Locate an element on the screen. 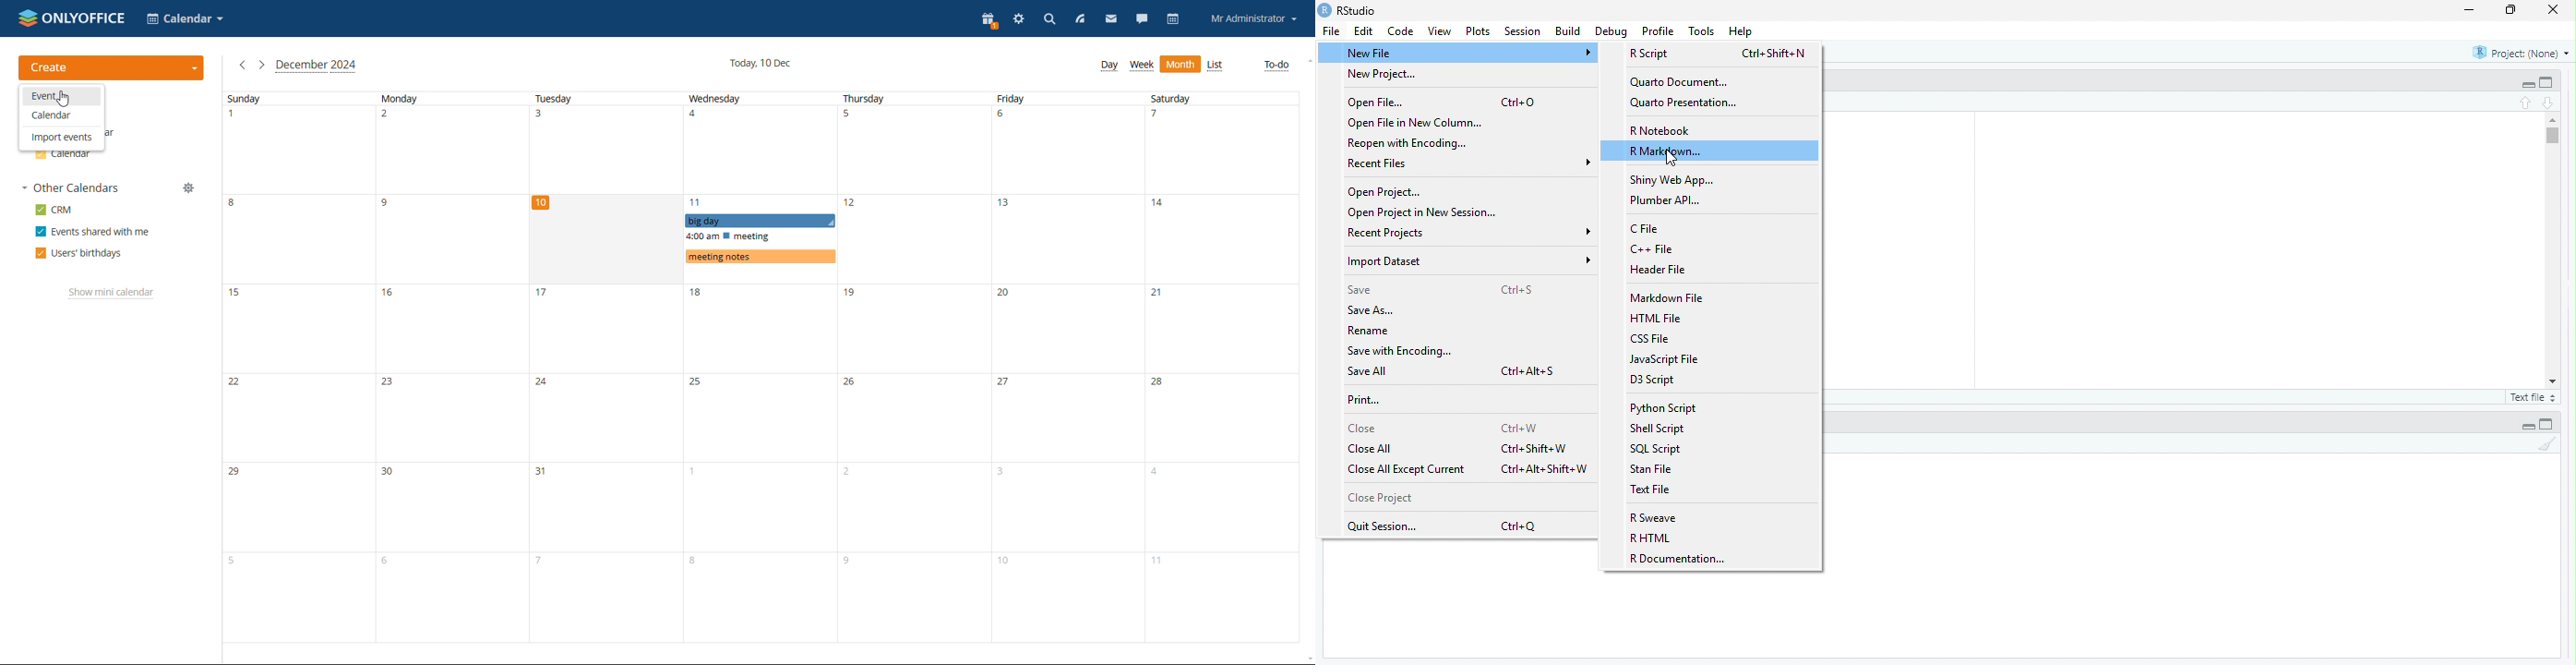 The image size is (2576, 672). RStudio is located at coordinates (1358, 10).